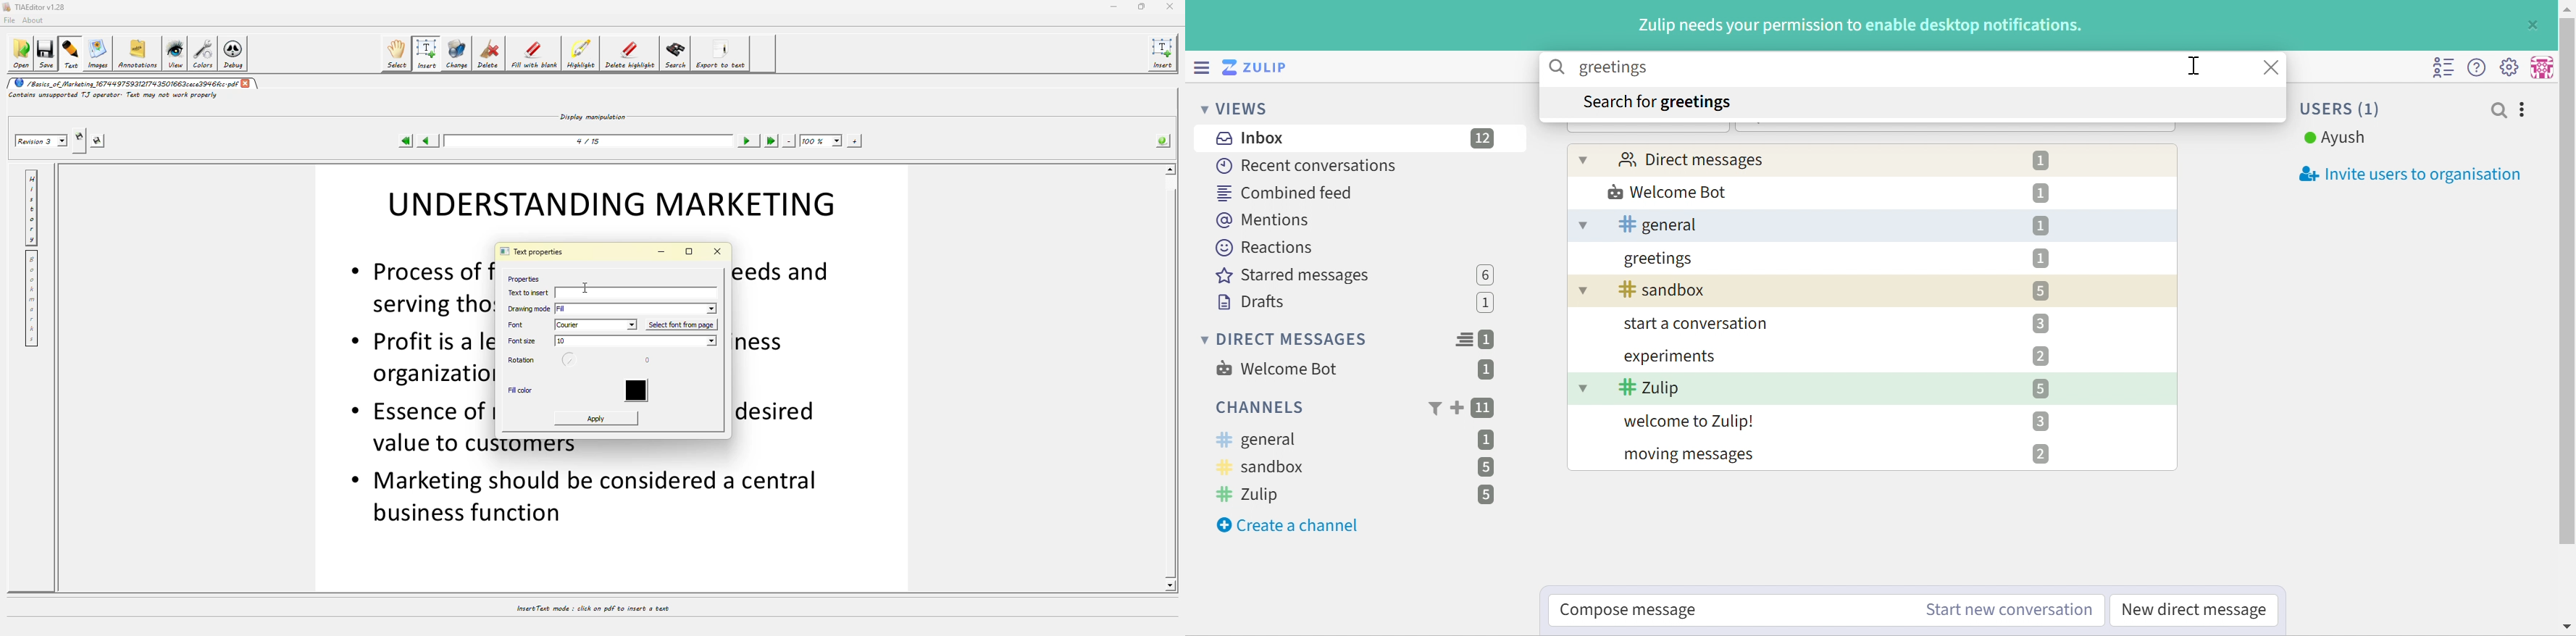 This screenshot has height=644, width=2576. I want to click on Close, so click(2535, 24).